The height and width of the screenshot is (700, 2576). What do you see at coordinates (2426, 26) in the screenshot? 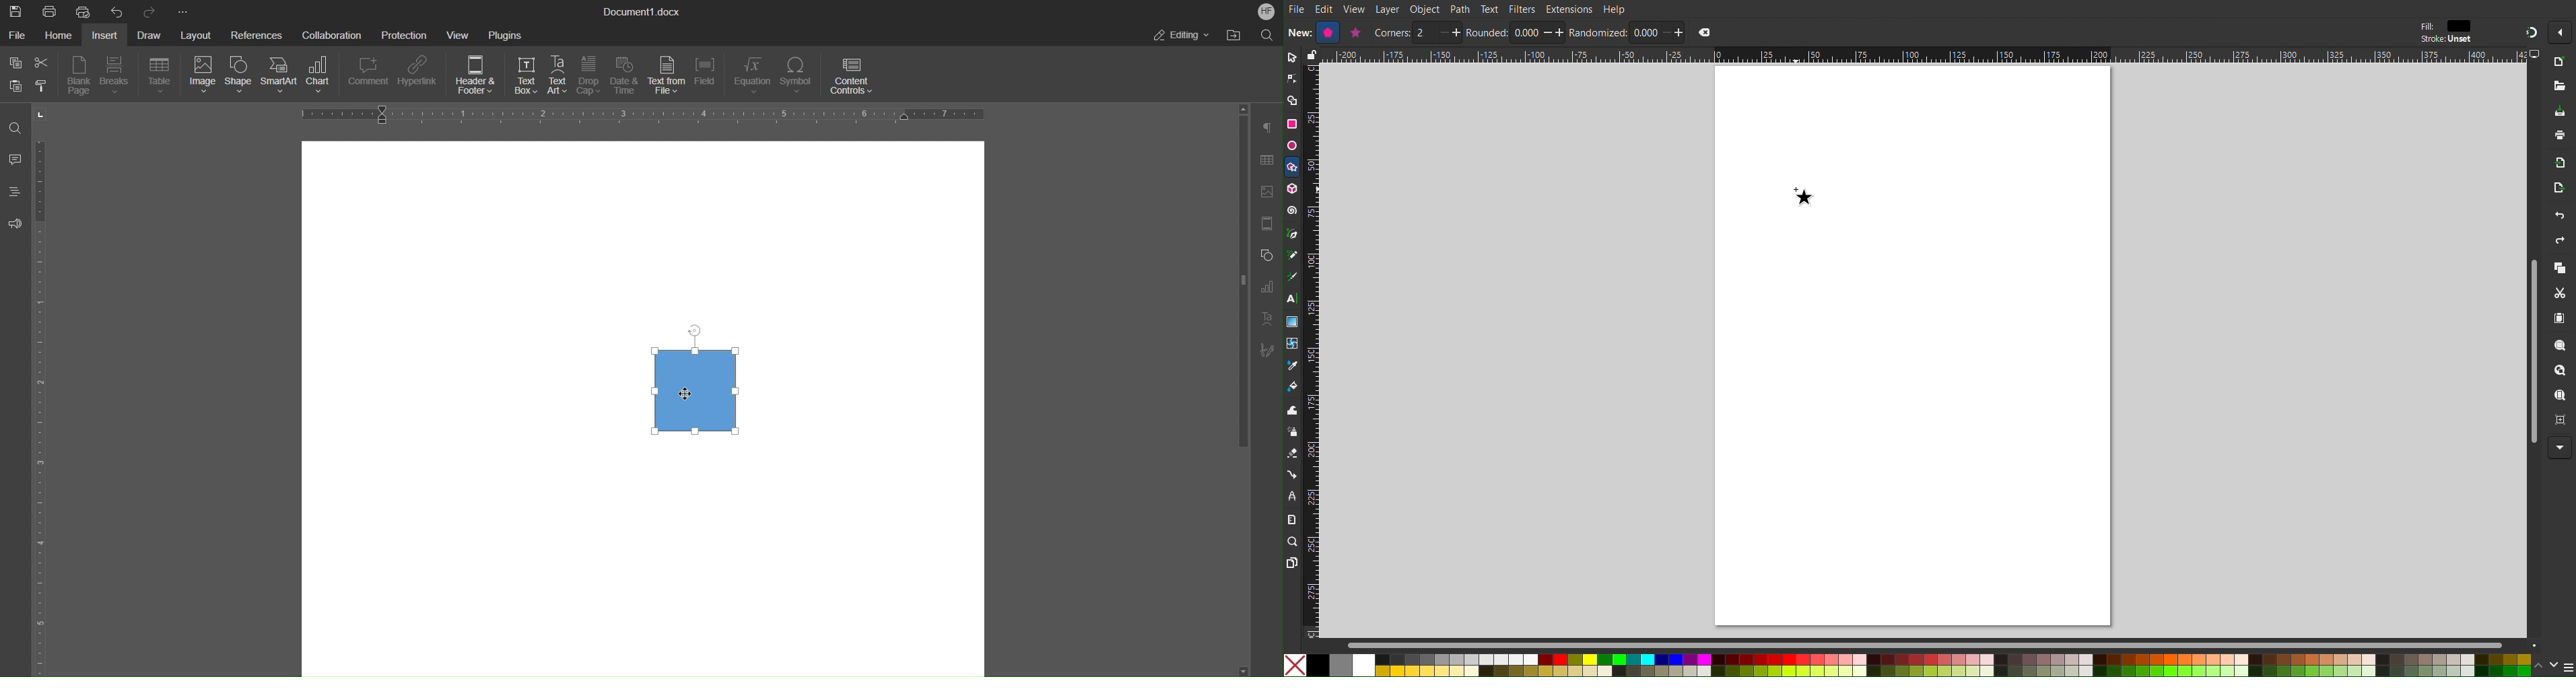
I see `Fill` at bounding box center [2426, 26].